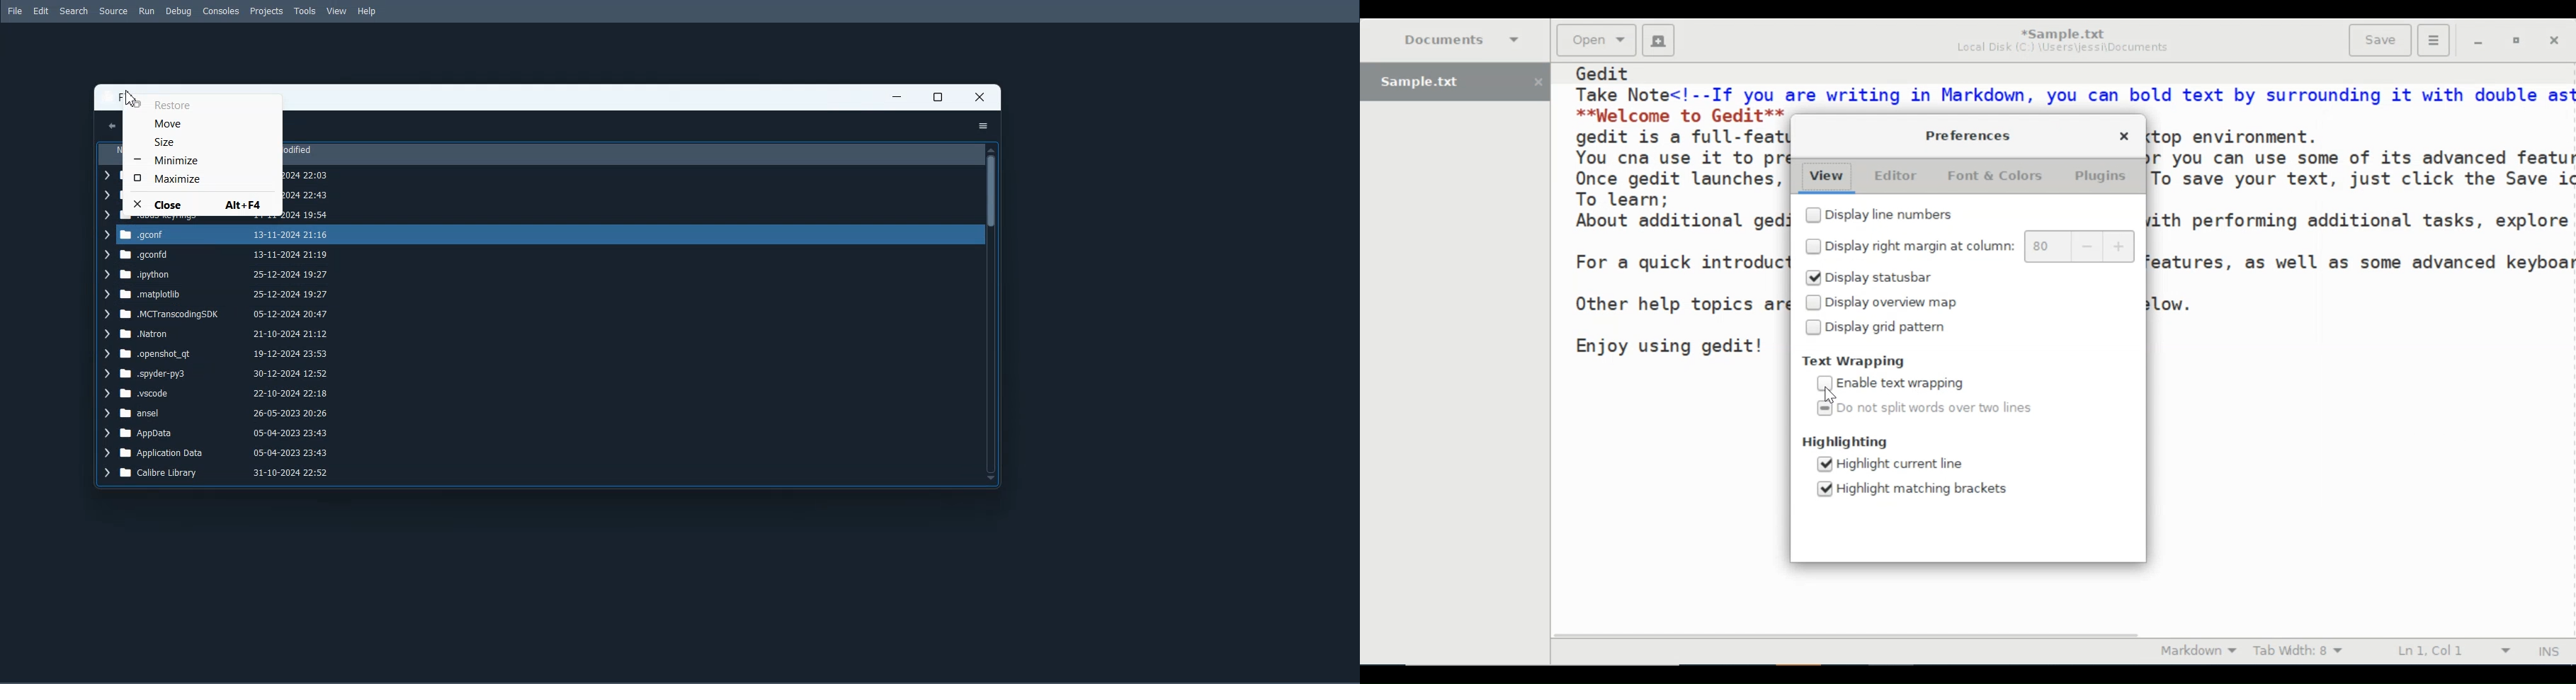 The width and height of the screenshot is (2576, 700). Describe the element at coordinates (218, 376) in the screenshot. I see `-spyder-py3 30-12-2024 12:52` at that location.